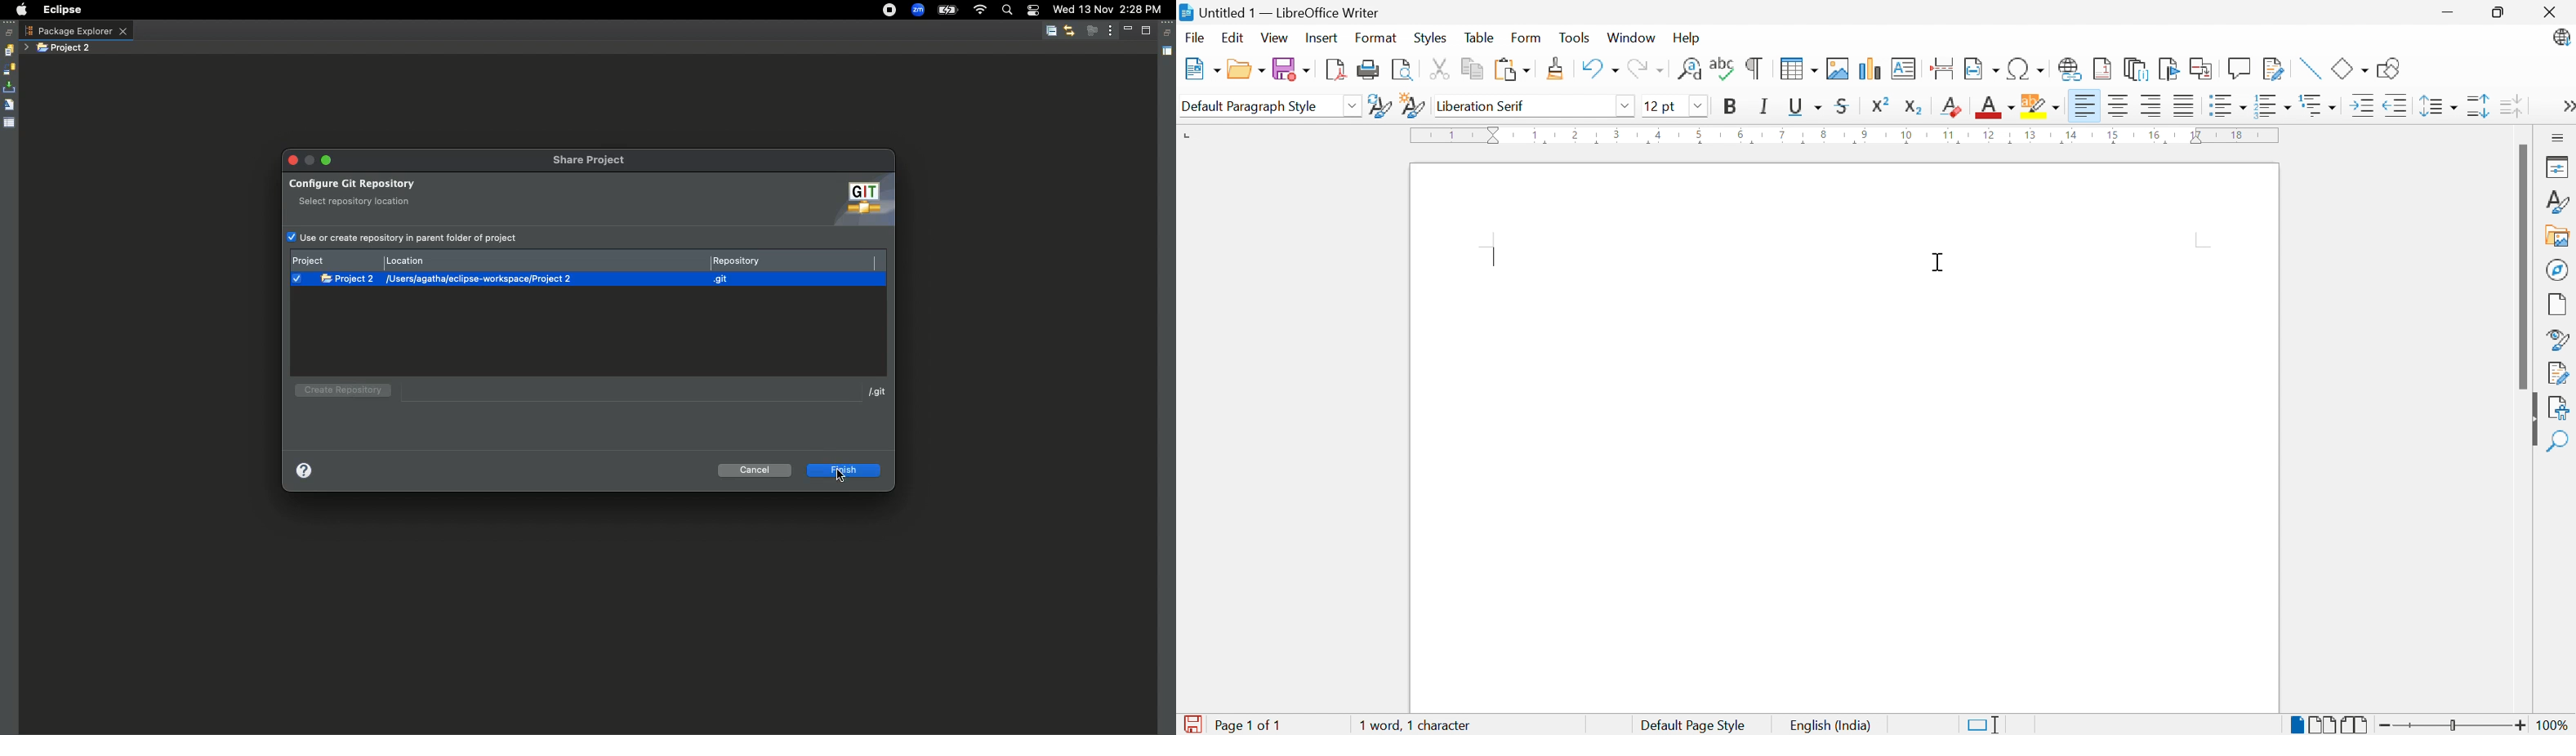  I want to click on Git reflog, so click(9, 106).